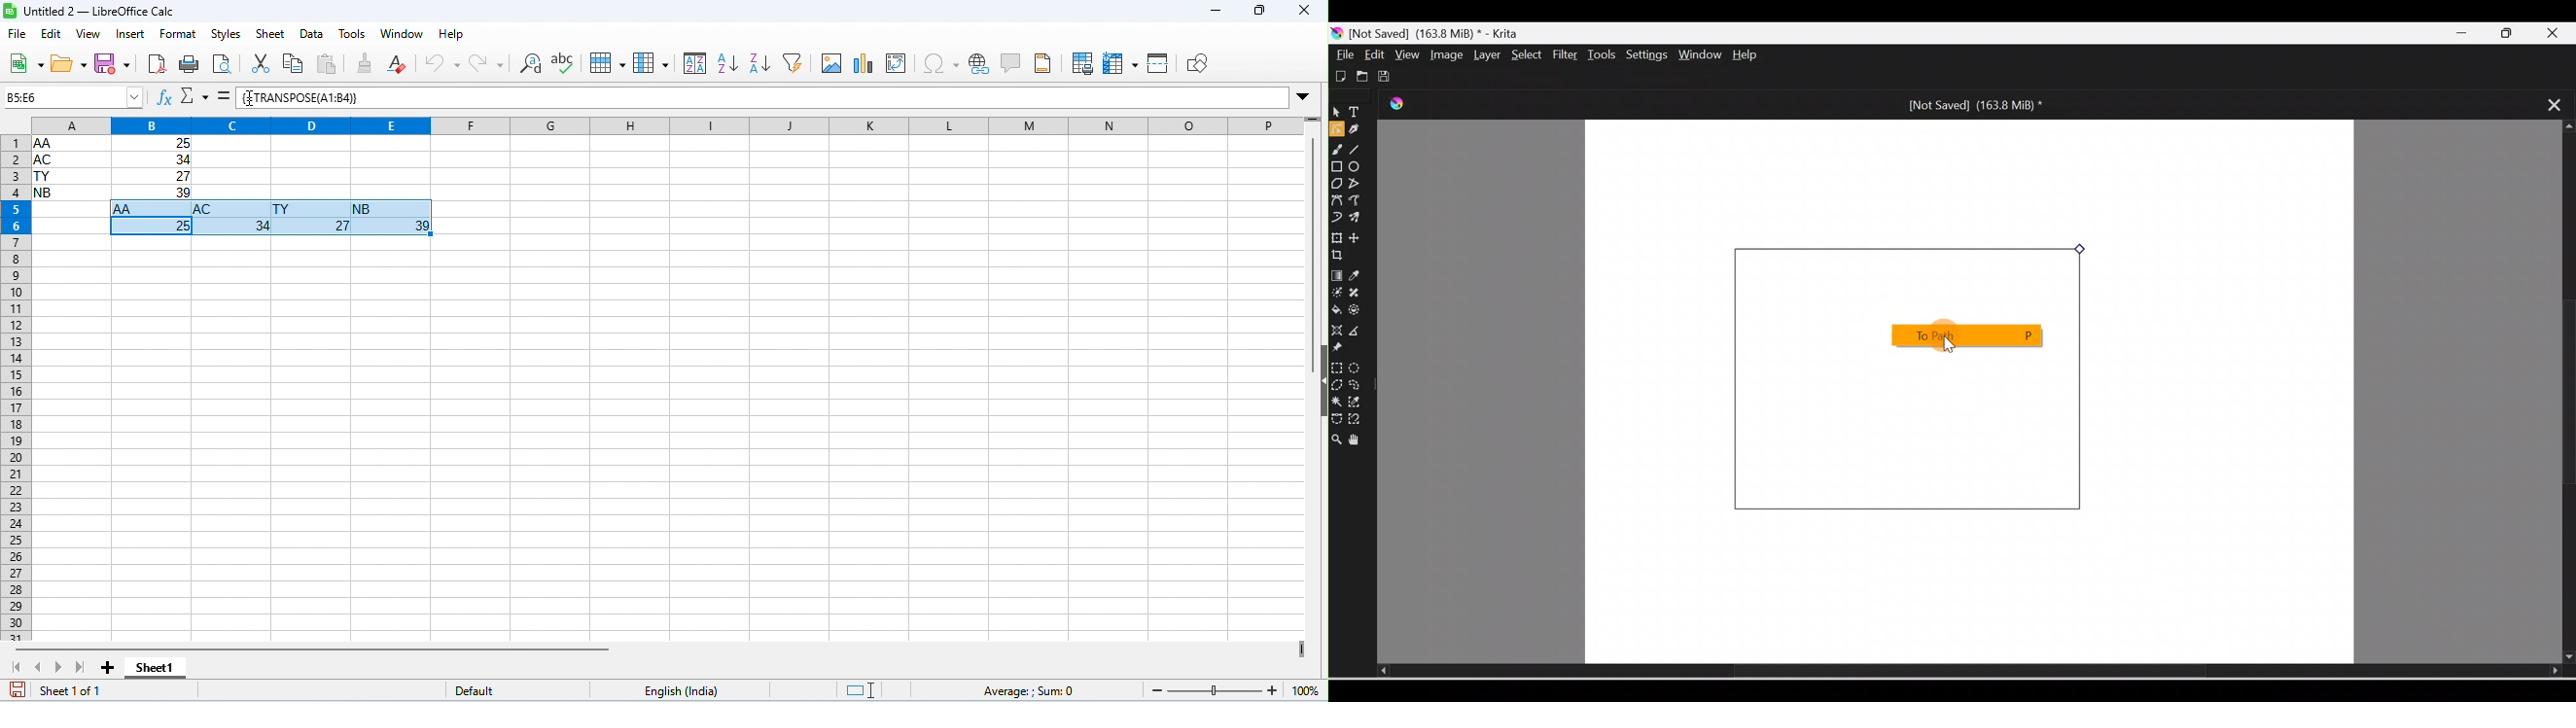  I want to click on Move a layer, so click(1360, 238).